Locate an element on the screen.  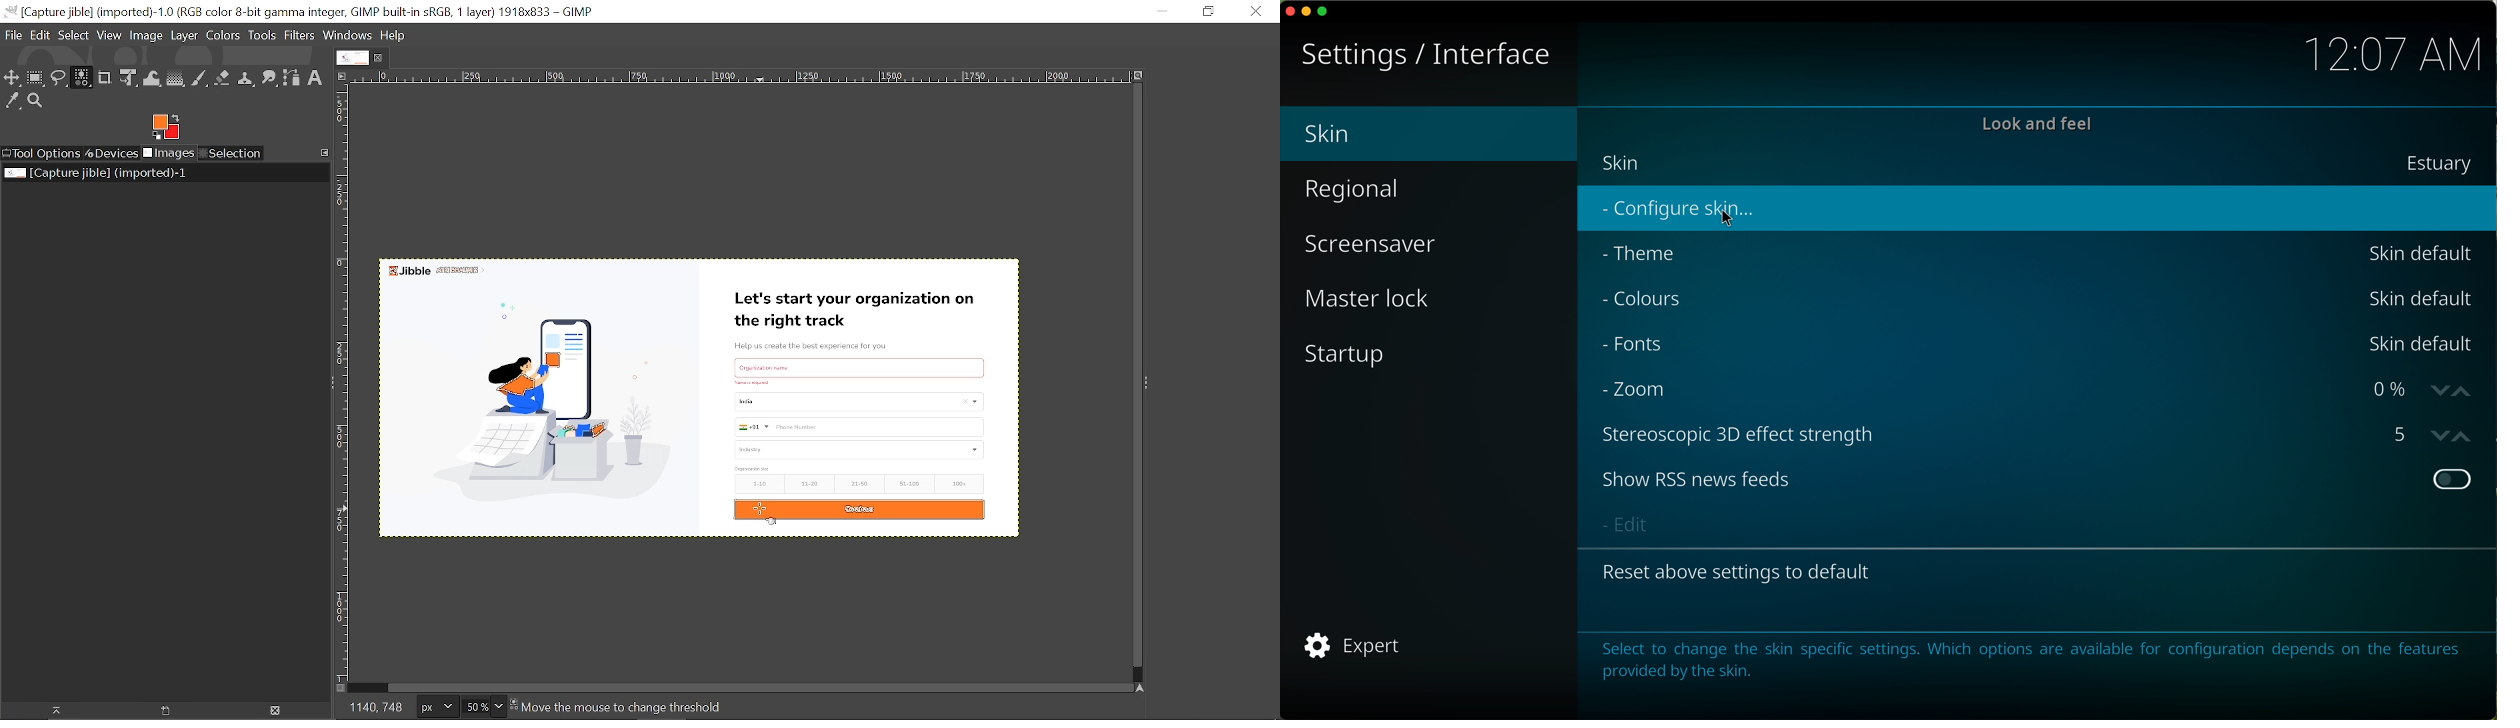
expert is located at coordinates (1353, 647).